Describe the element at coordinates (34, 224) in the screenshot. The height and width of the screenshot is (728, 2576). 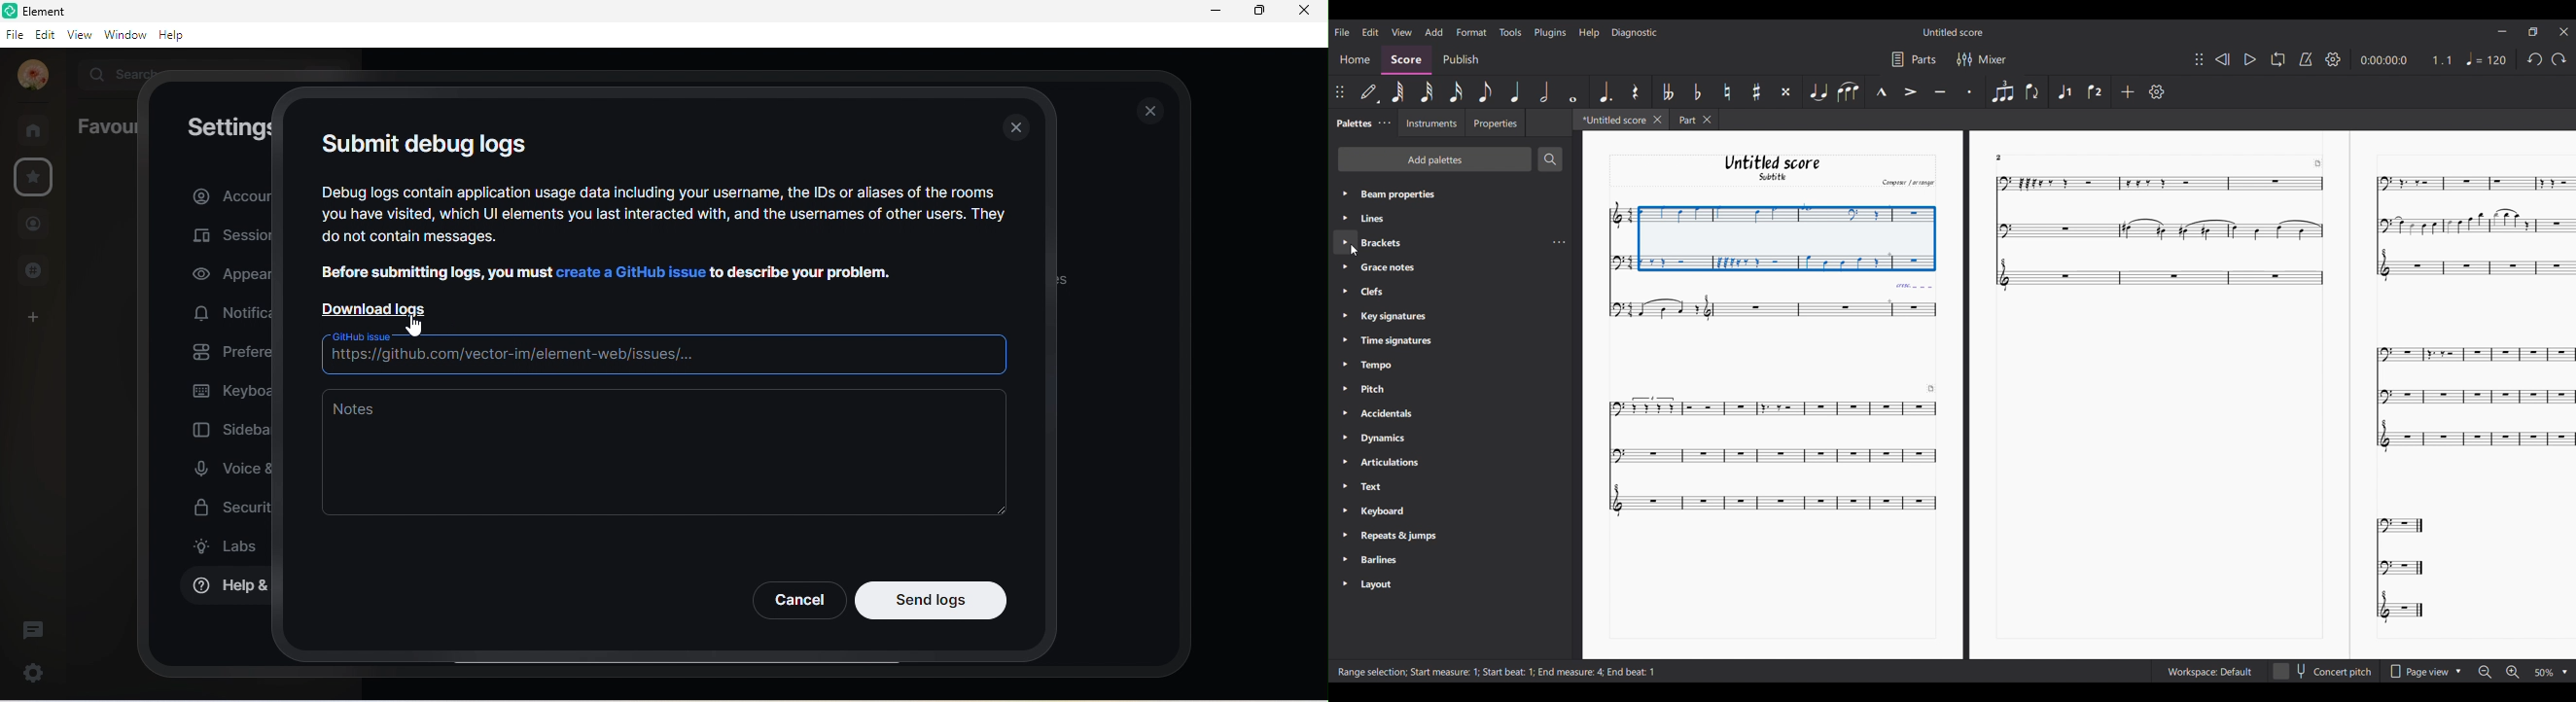
I see `people` at that location.